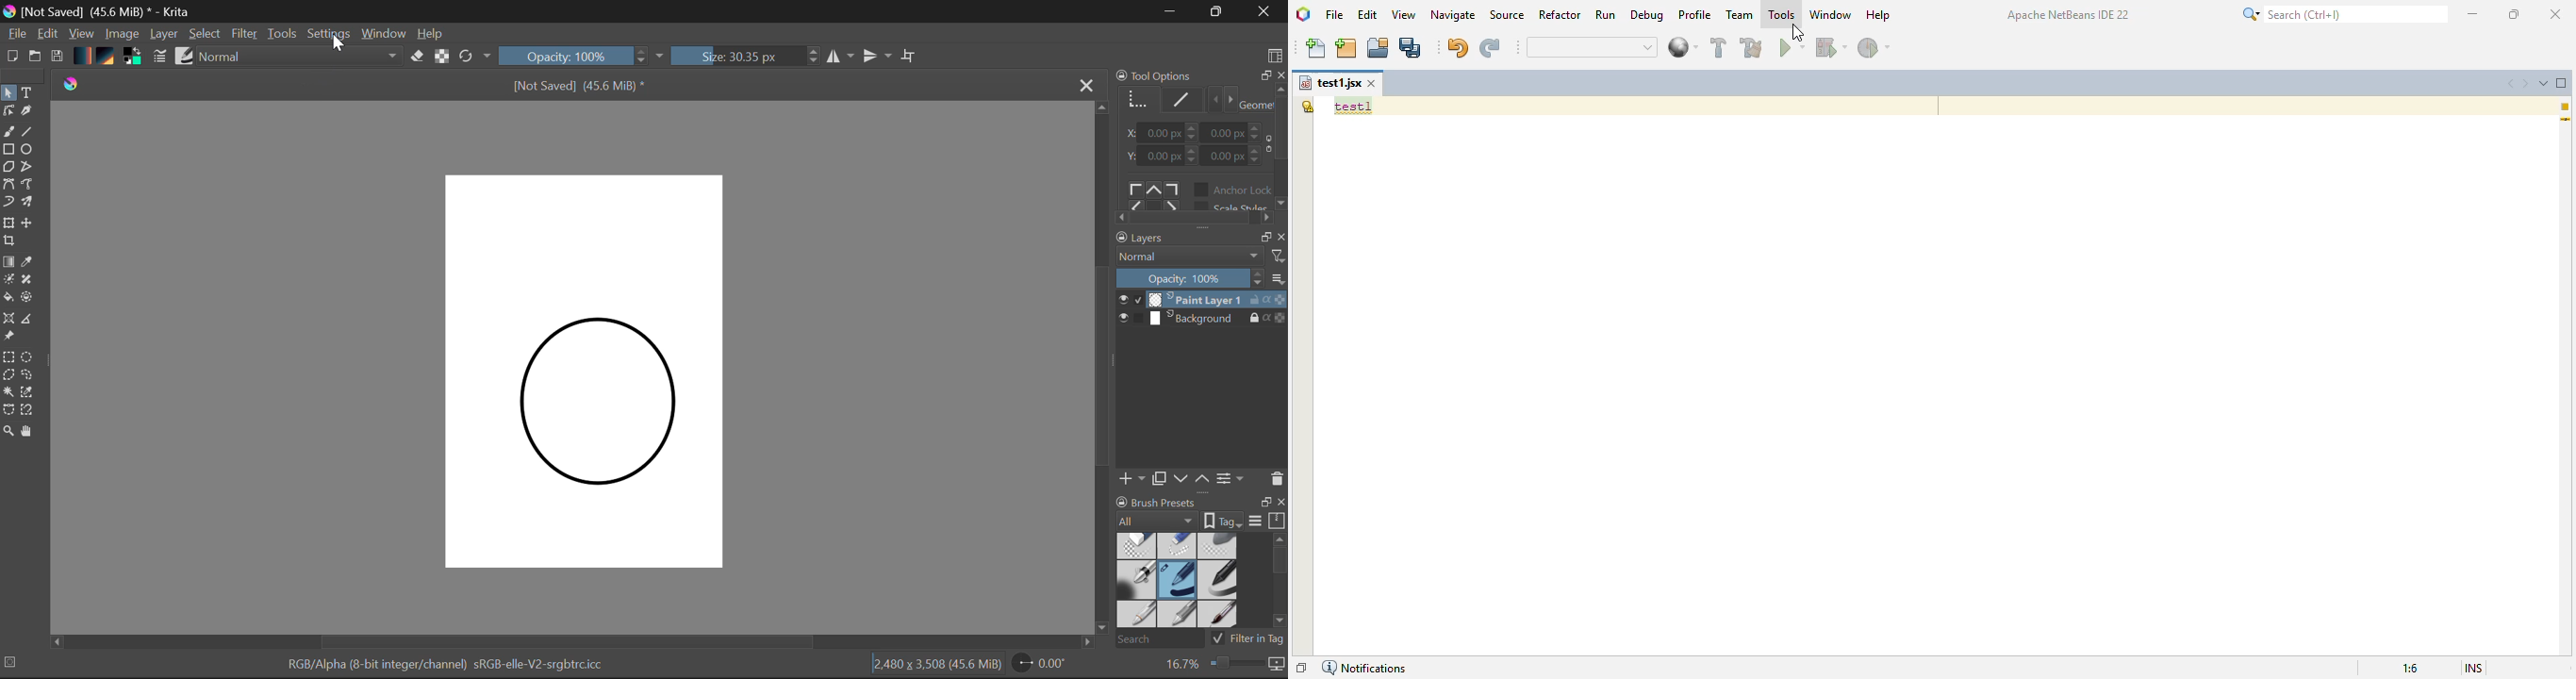  What do you see at coordinates (1199, 478) in the screenshot?
I see `Layers Quickbuttons` at bounding box center [1199, 478].